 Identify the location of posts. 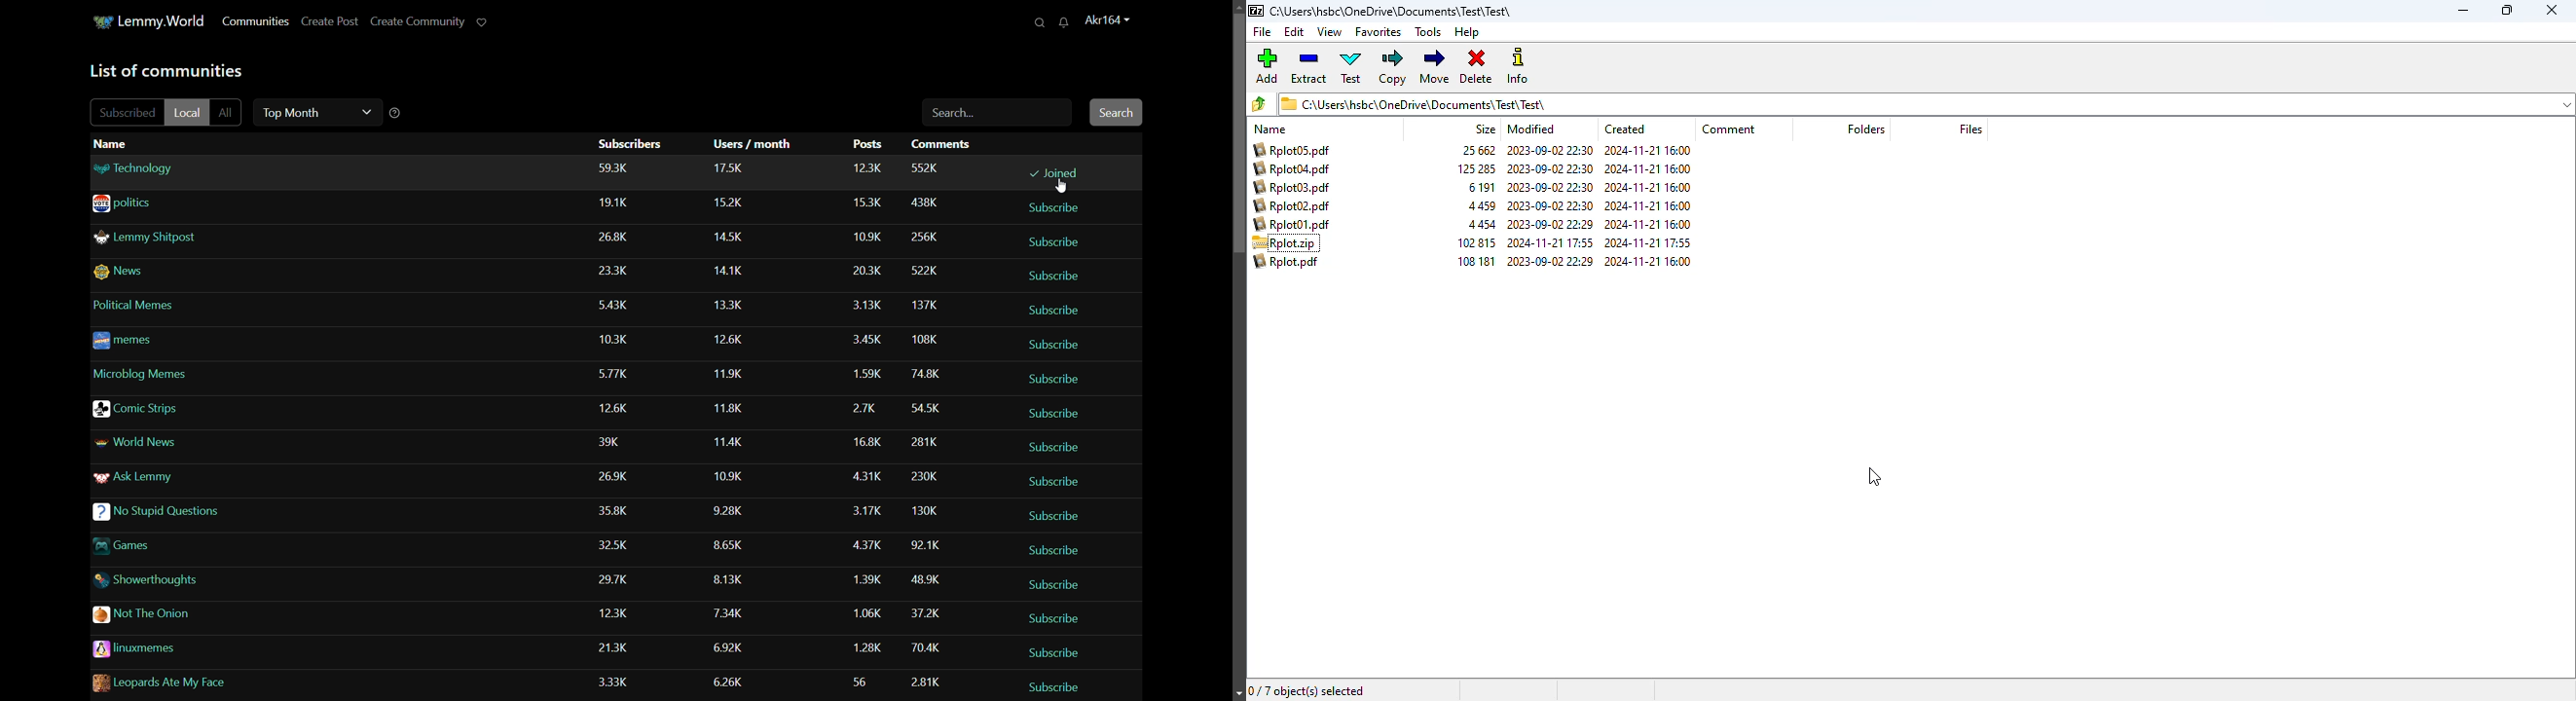
(870, 203).